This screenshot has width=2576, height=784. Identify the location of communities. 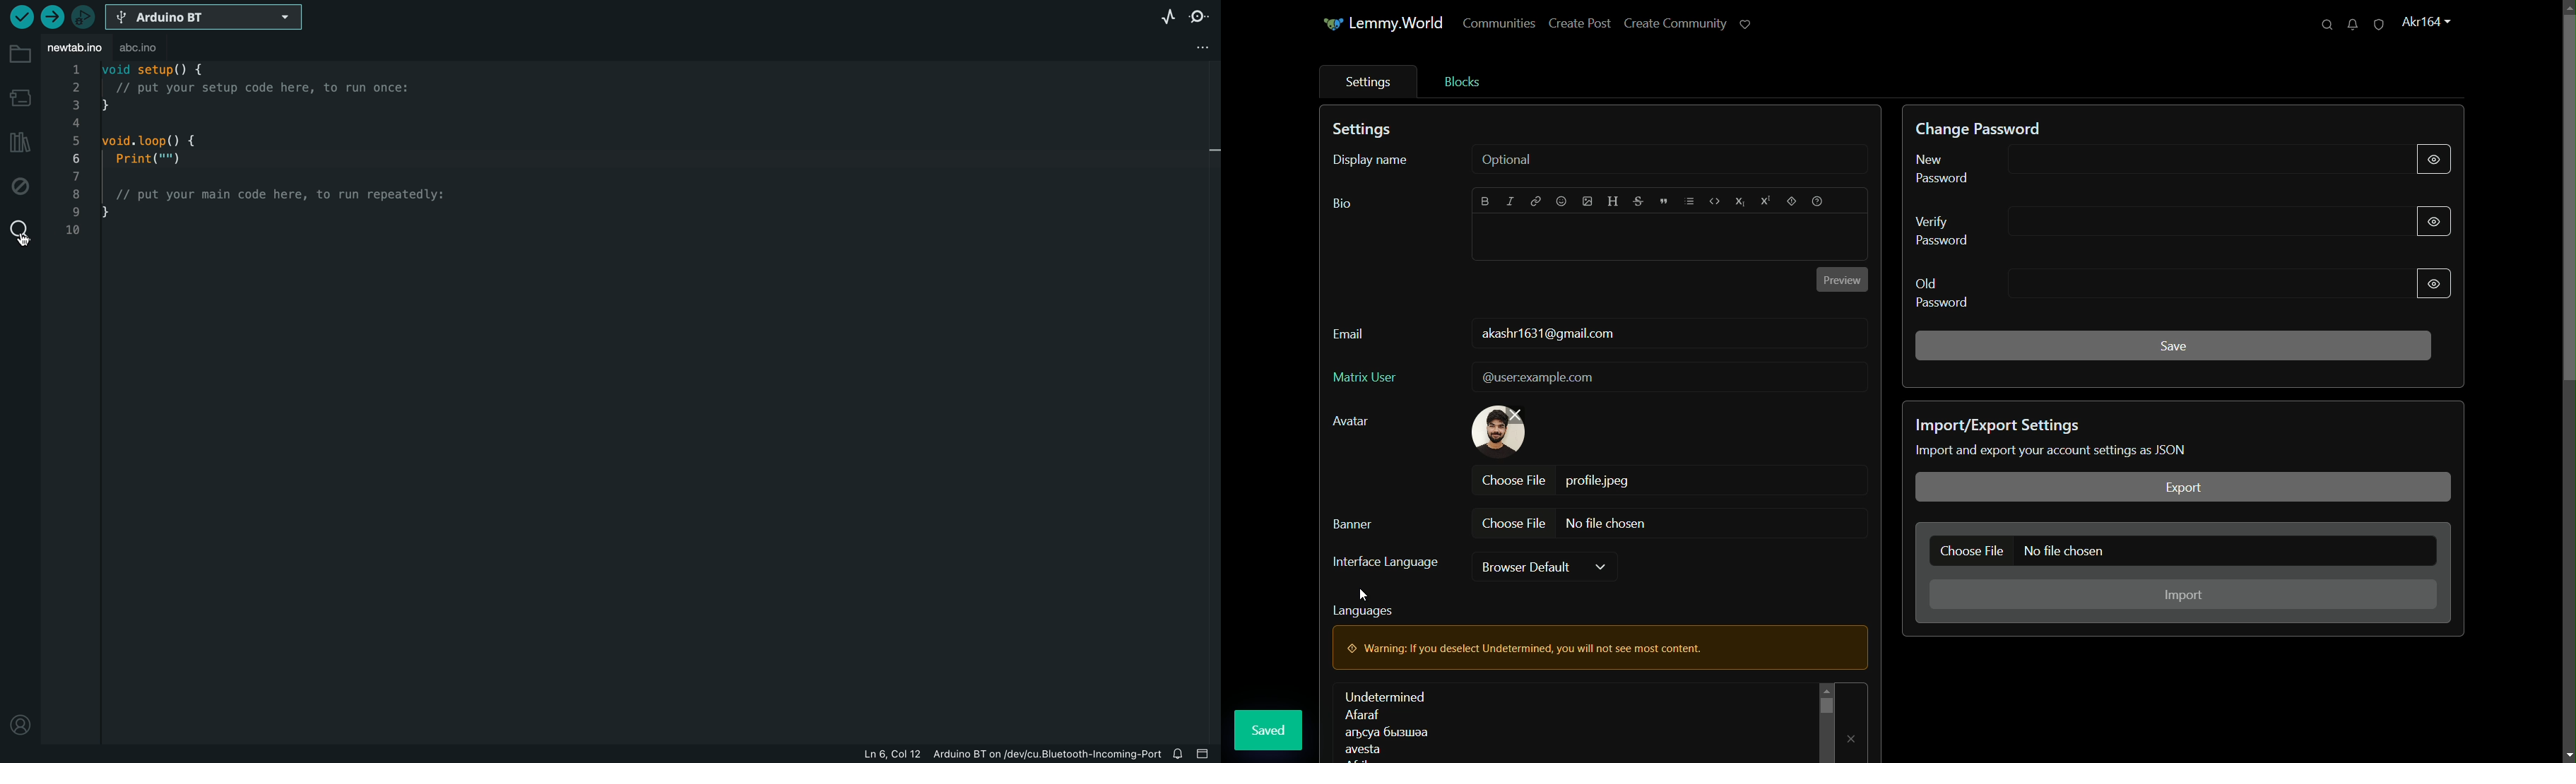
(1499, 25).